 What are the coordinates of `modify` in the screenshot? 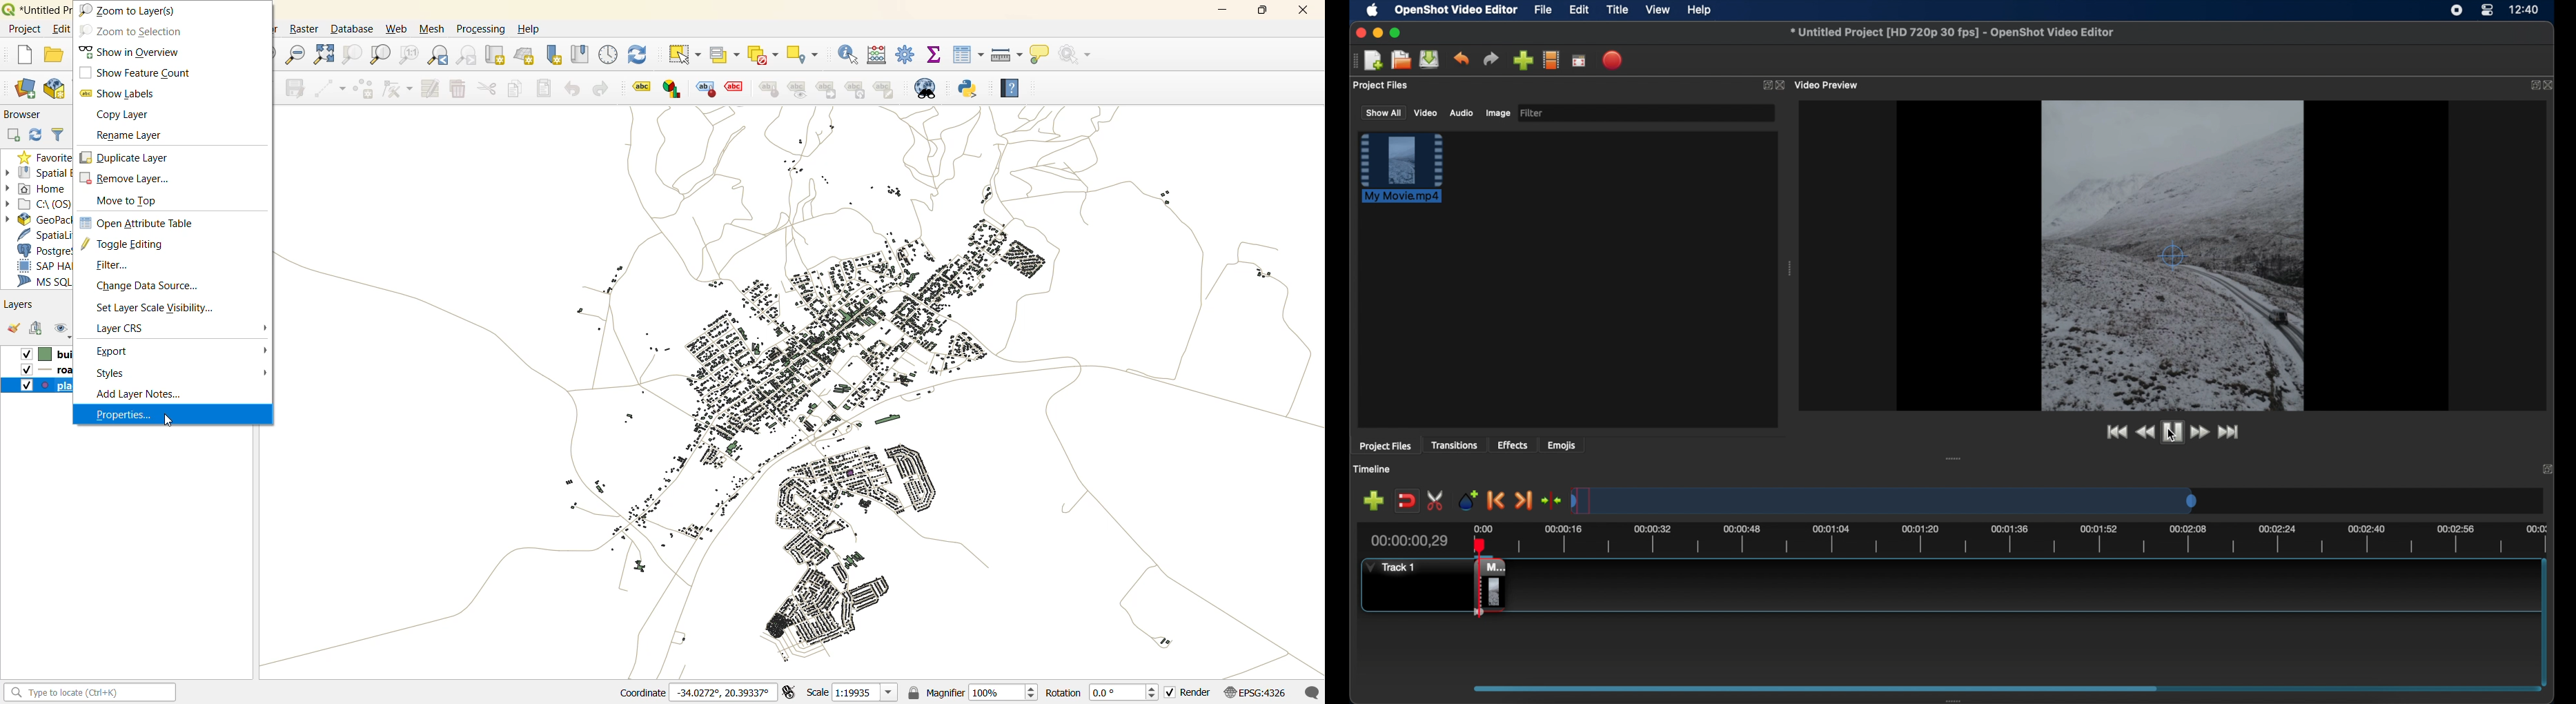 It's located at (431, 89).